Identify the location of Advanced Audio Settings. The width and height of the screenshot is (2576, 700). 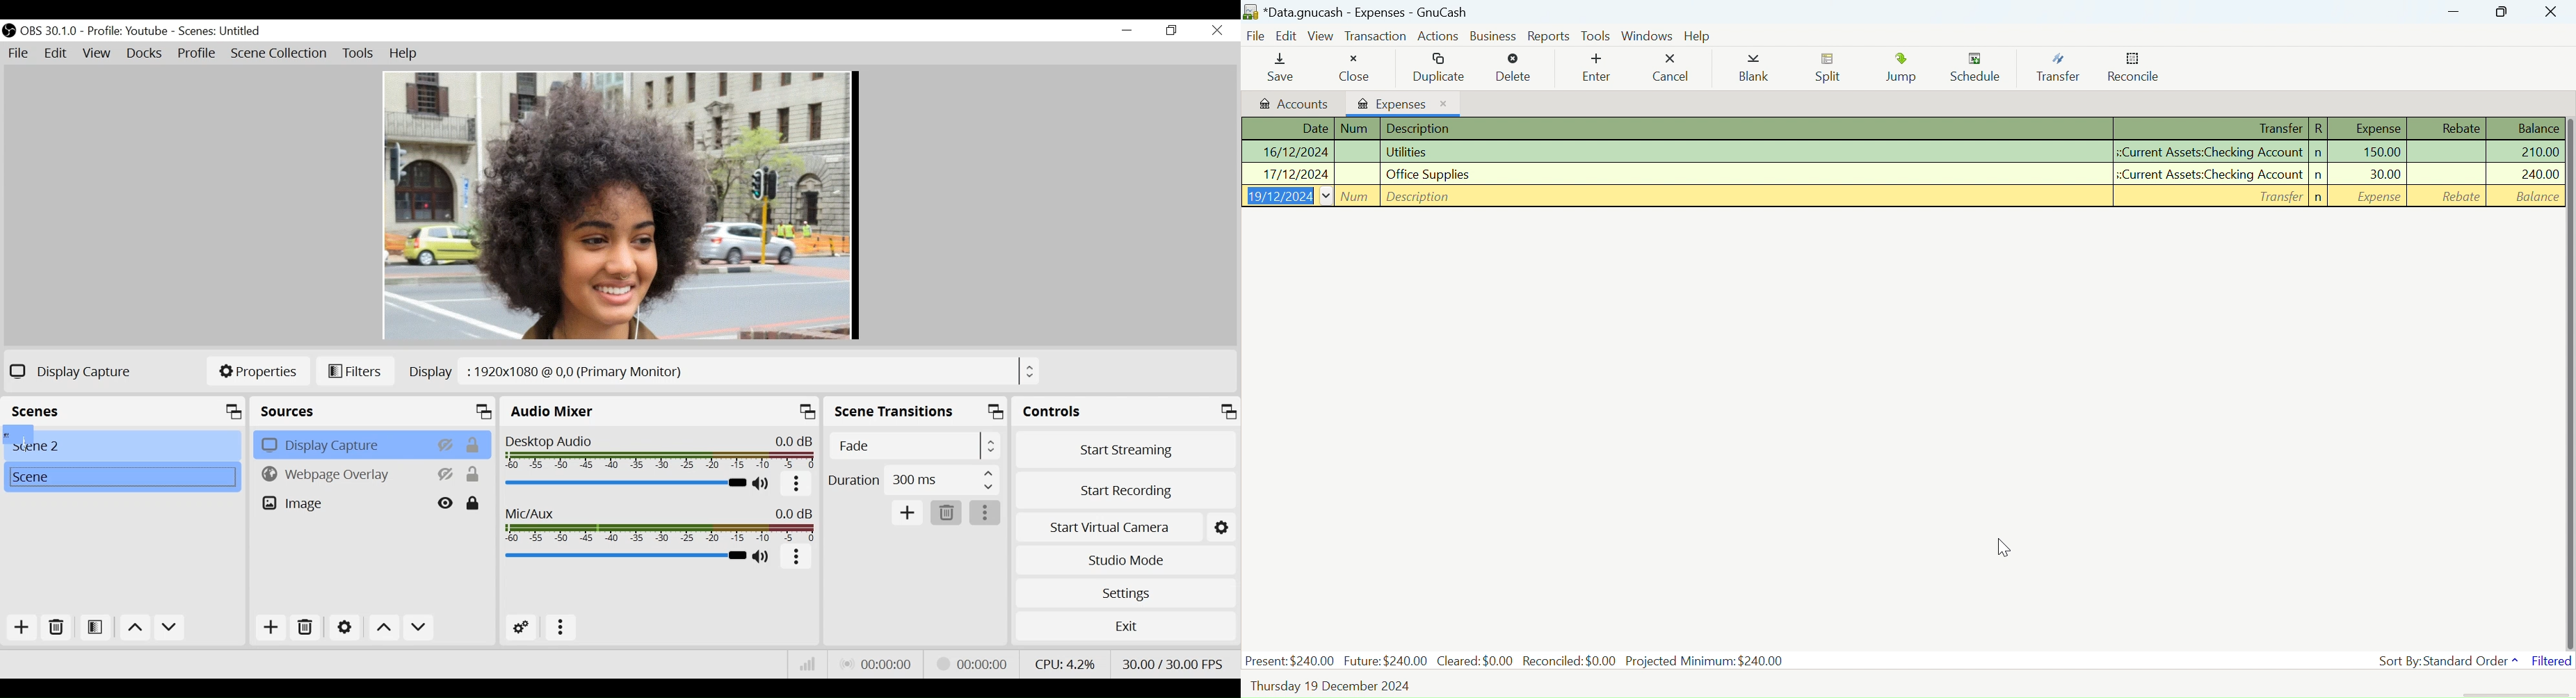
(522, 627).